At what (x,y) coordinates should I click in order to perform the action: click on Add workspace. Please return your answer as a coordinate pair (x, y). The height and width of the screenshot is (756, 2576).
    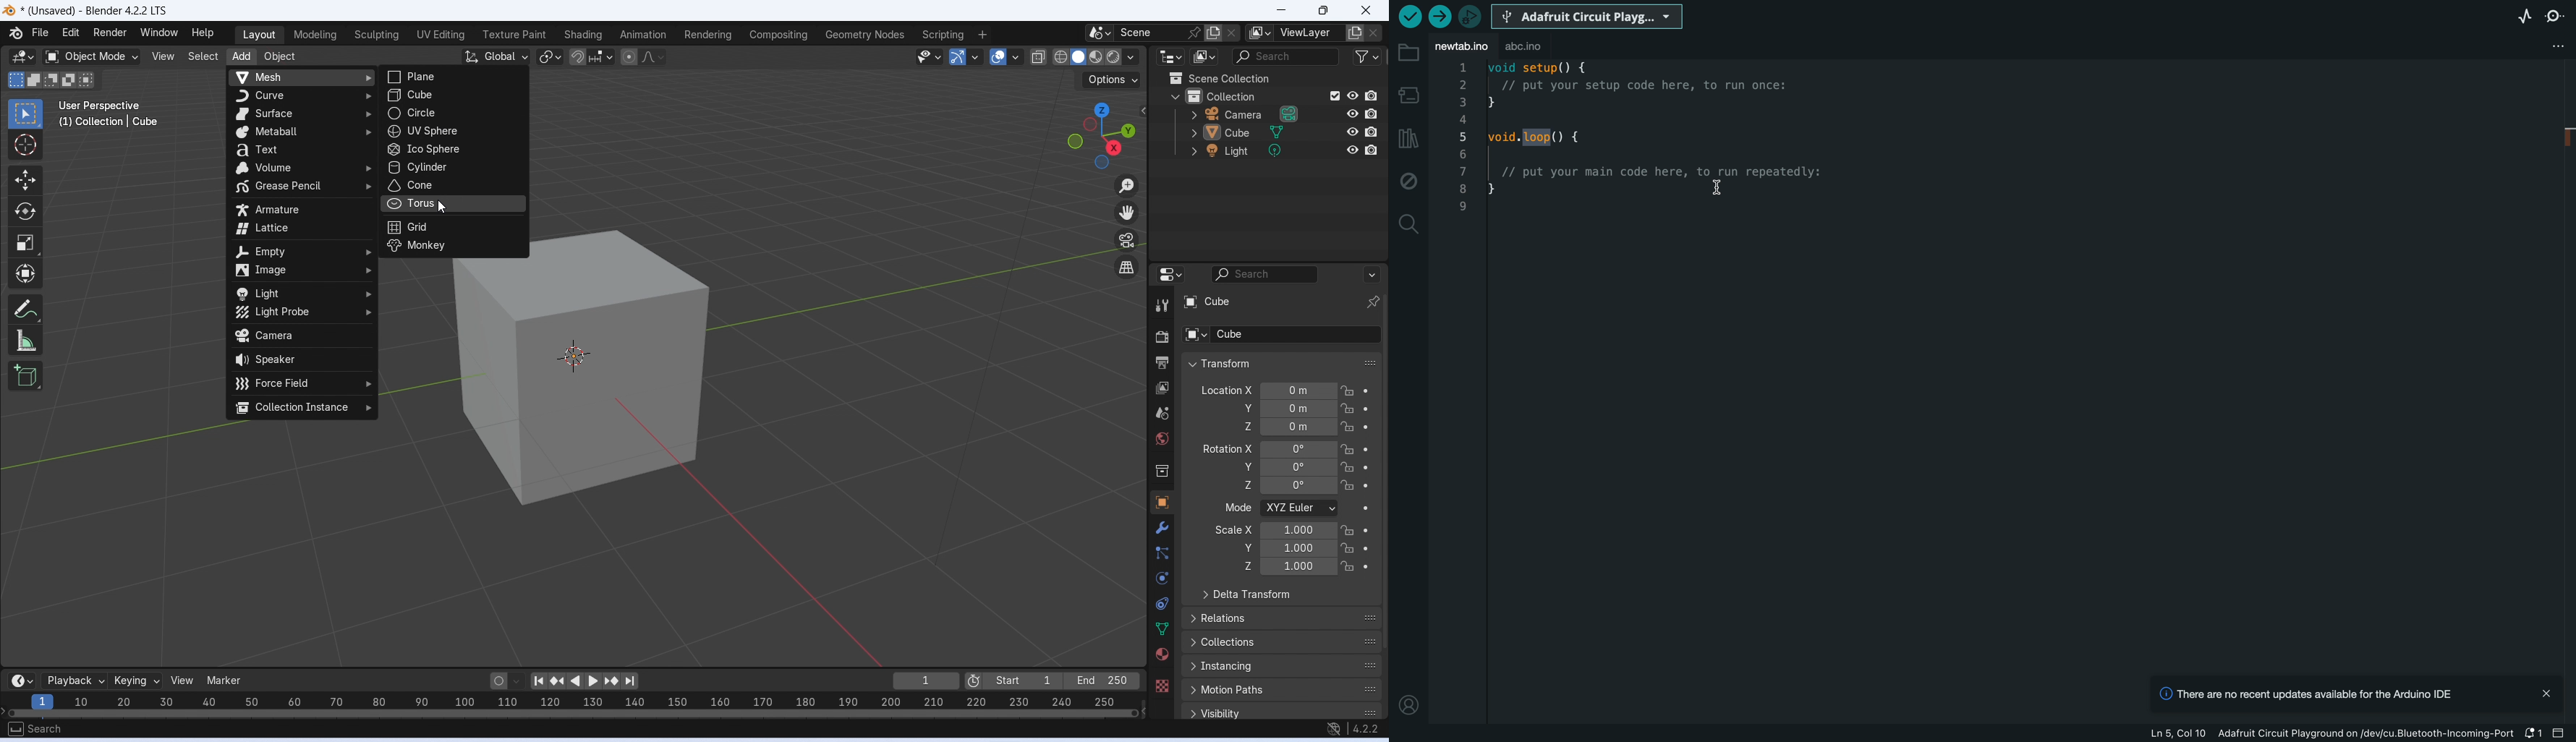
    Looking at the image, I should click on (982, 36).